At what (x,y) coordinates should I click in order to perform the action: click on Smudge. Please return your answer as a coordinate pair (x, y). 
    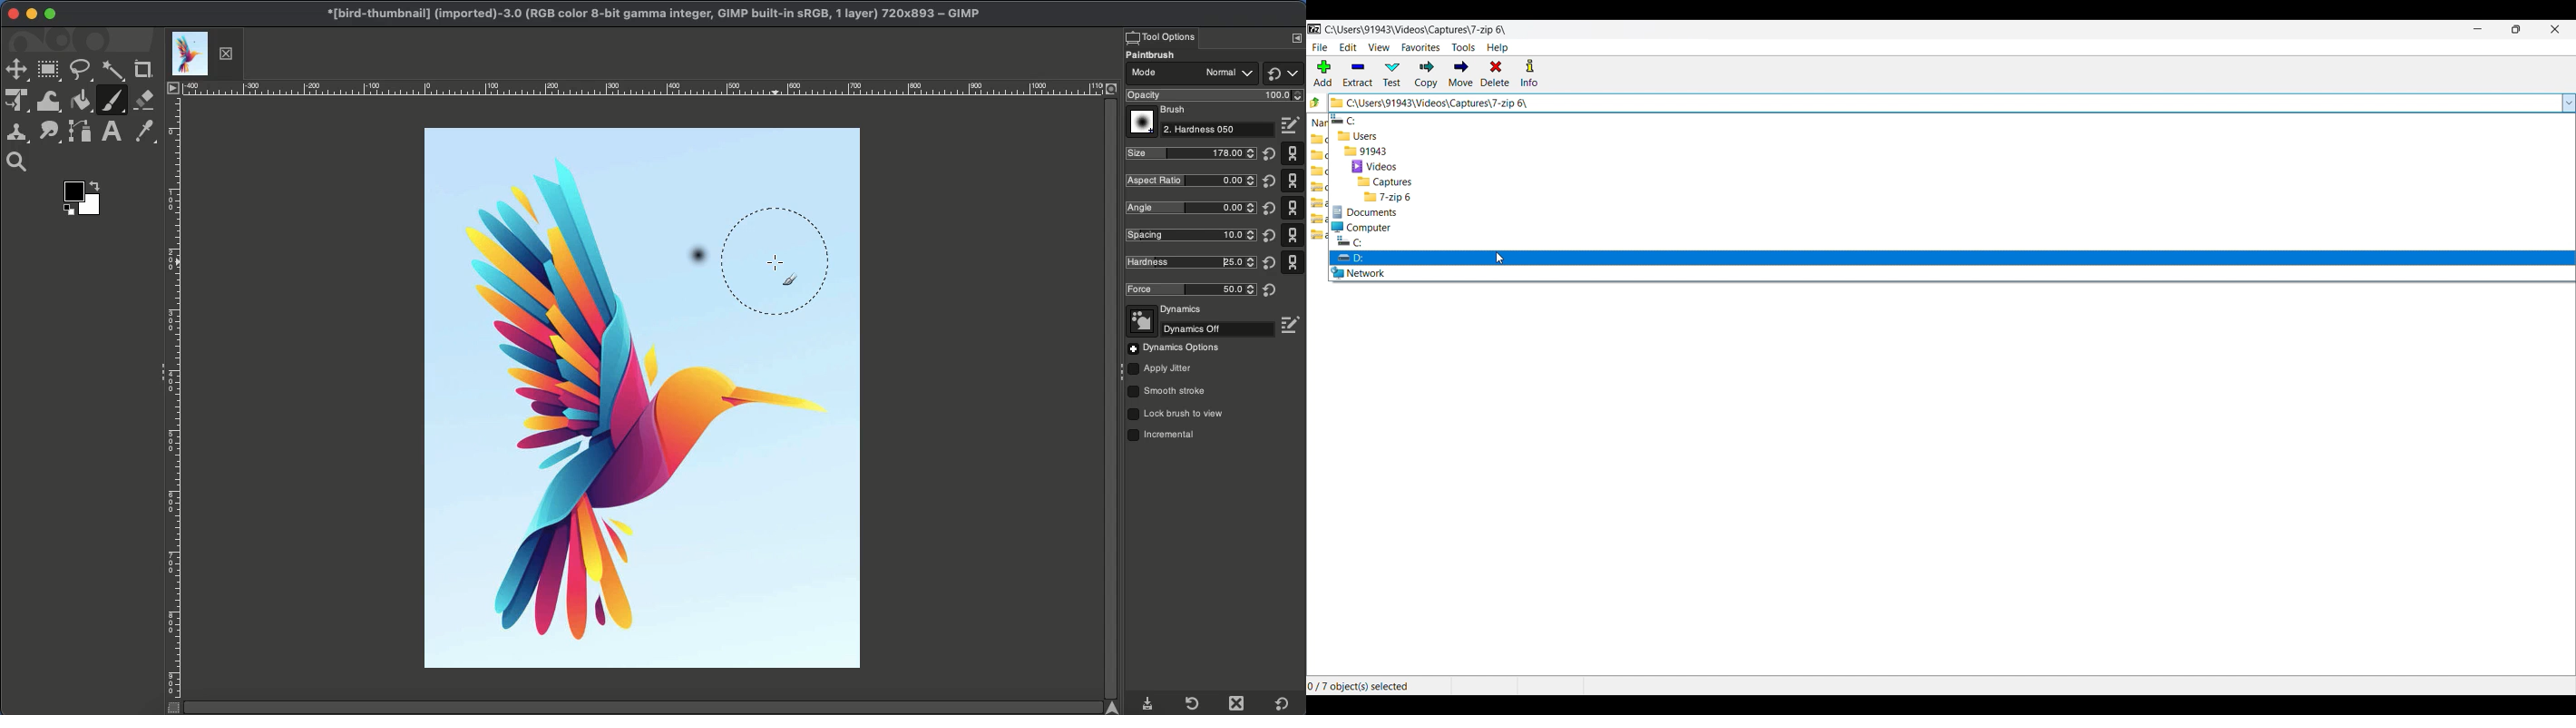
    Looking at the image, I should click on (49, 133).